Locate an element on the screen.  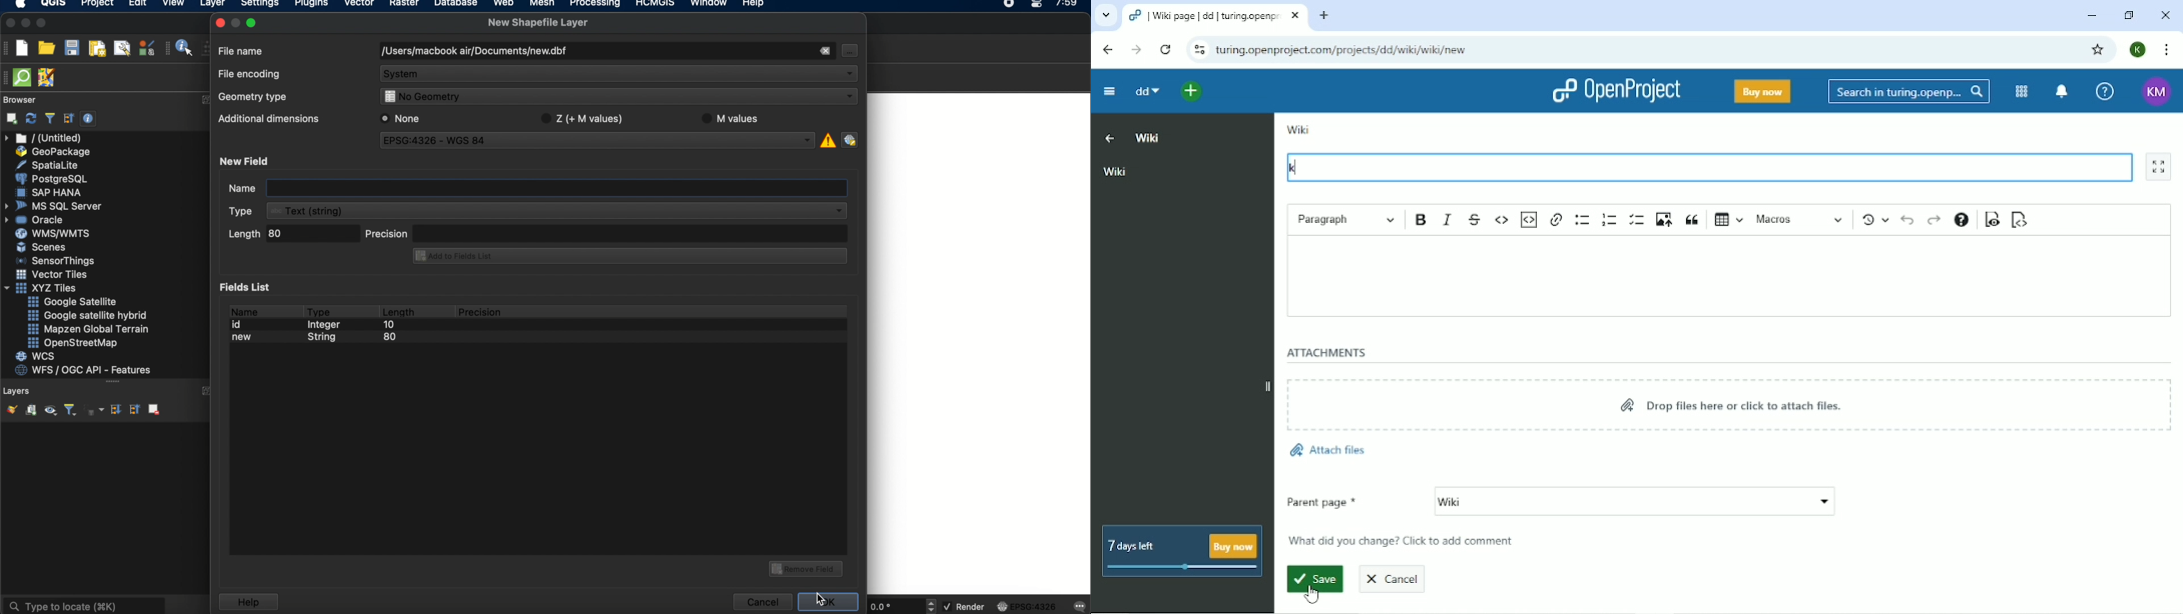
inactive minimize icon is located at coordinates (236, 22).